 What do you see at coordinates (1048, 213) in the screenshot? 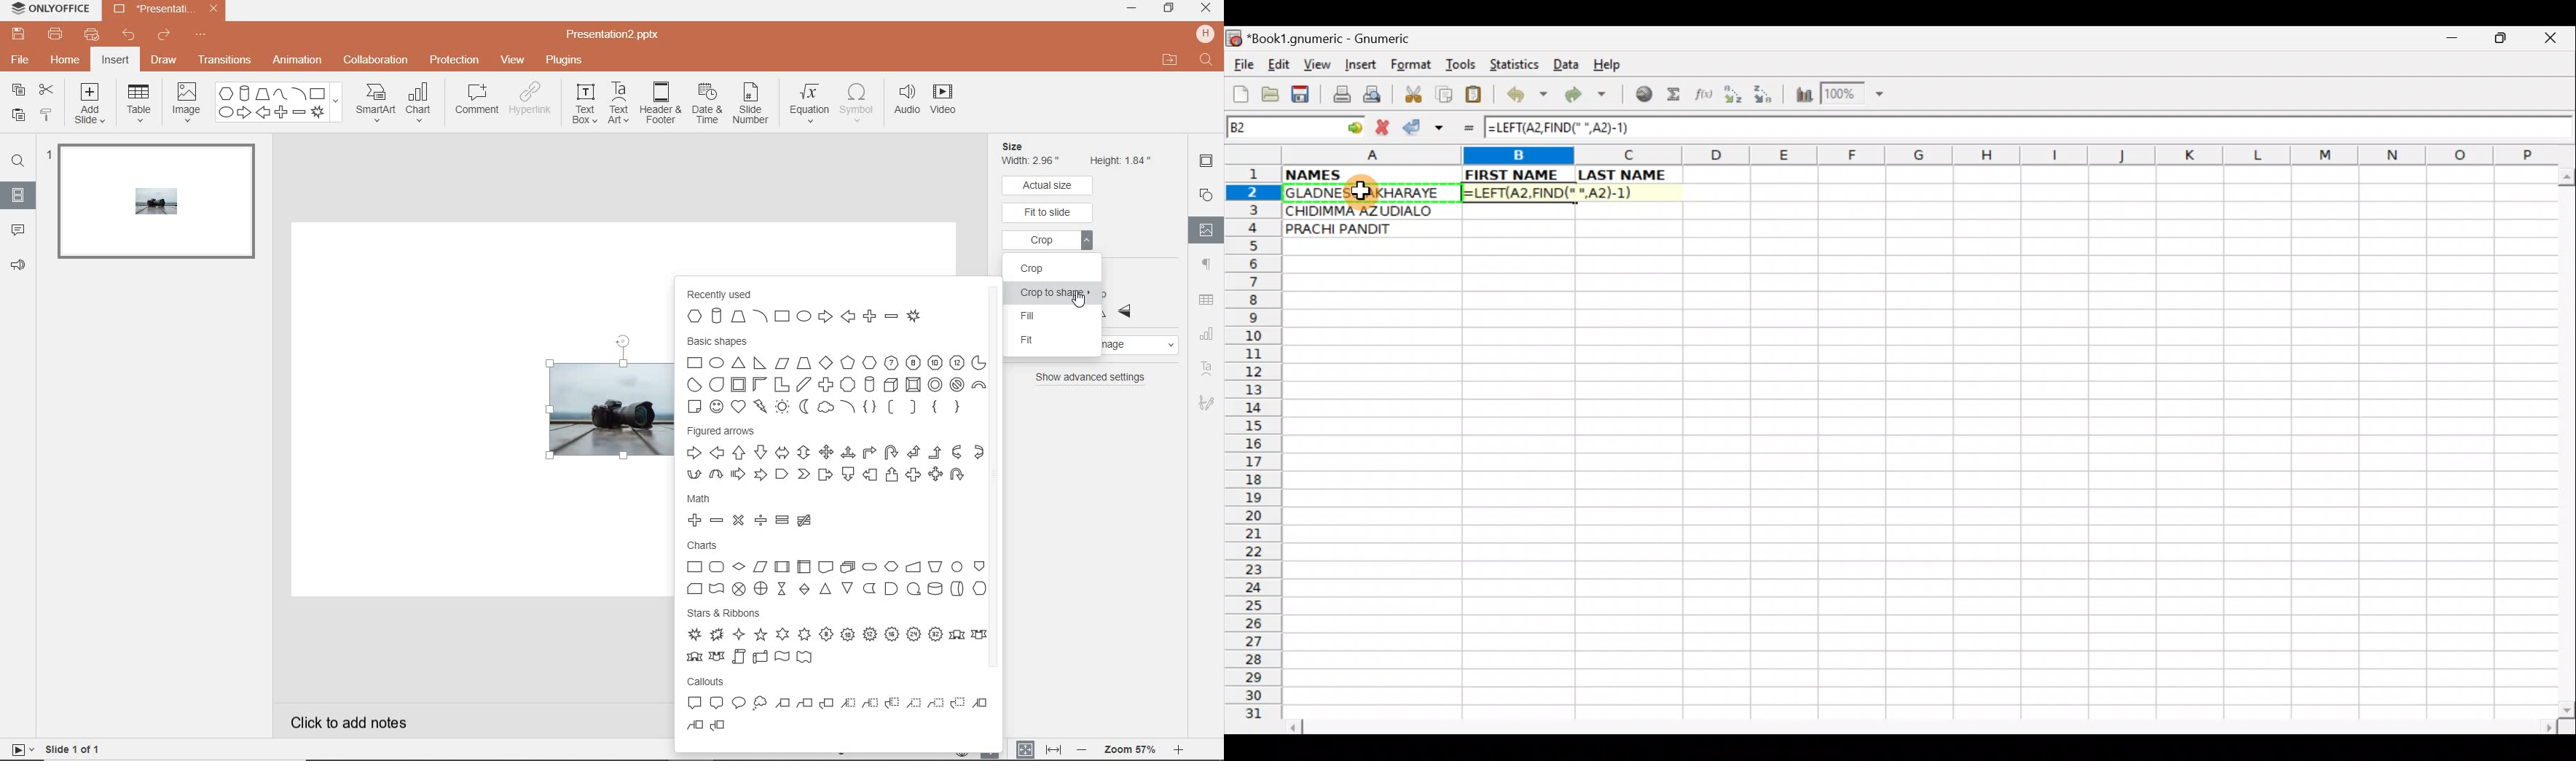
I see `fit to slide` at bounding box center [1048, 213].